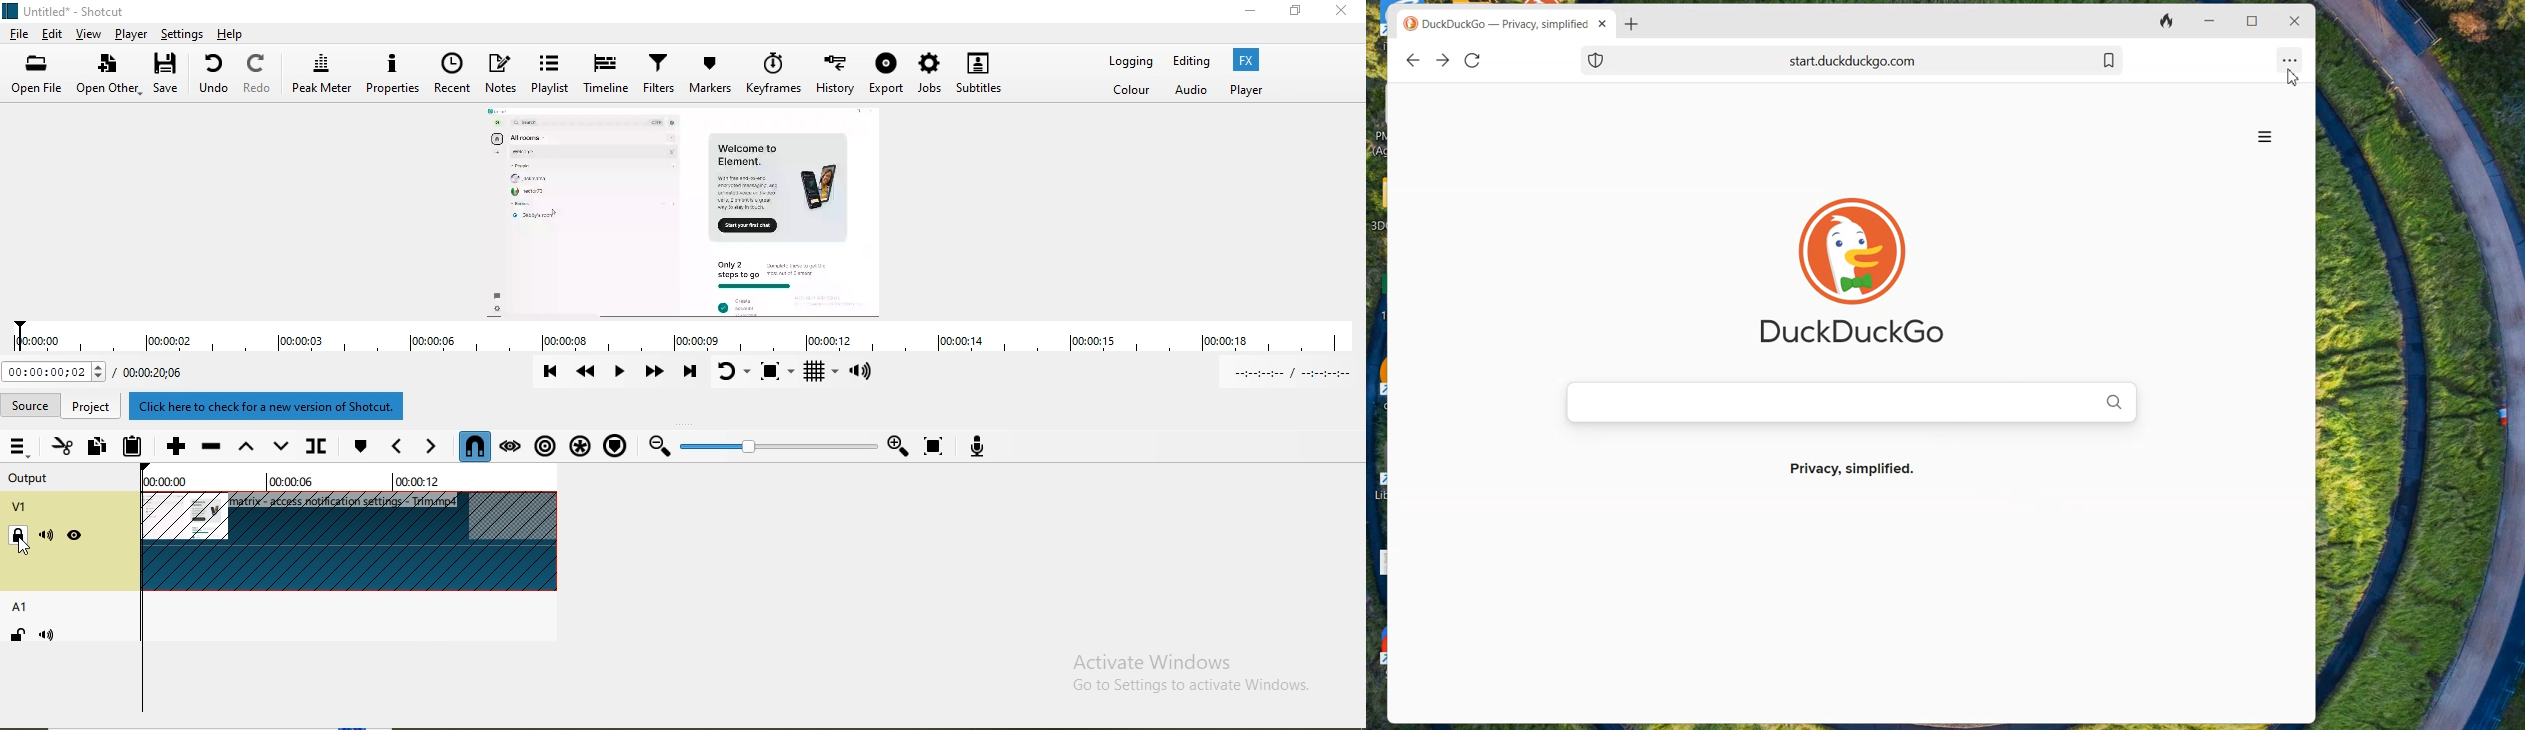 This screenshot has width=2548, height=756. I want to click on close, so click(1604, 24).